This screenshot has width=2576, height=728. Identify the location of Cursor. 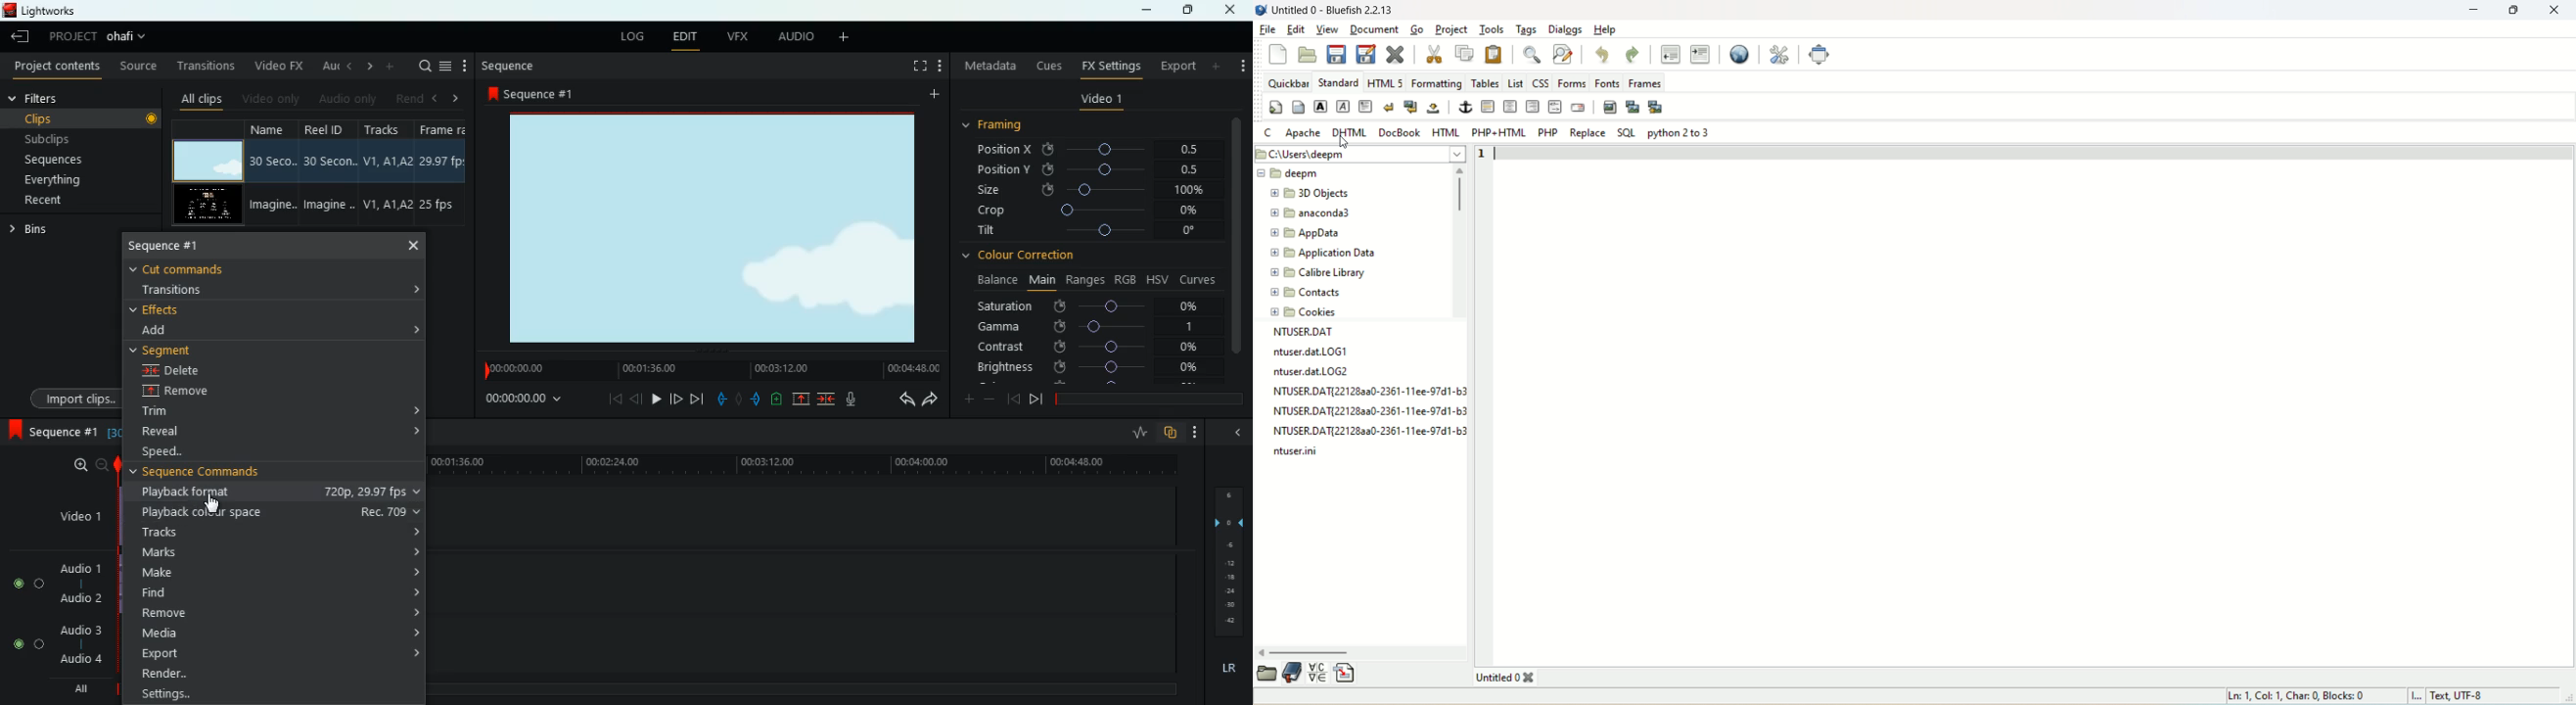
(1345, 142).